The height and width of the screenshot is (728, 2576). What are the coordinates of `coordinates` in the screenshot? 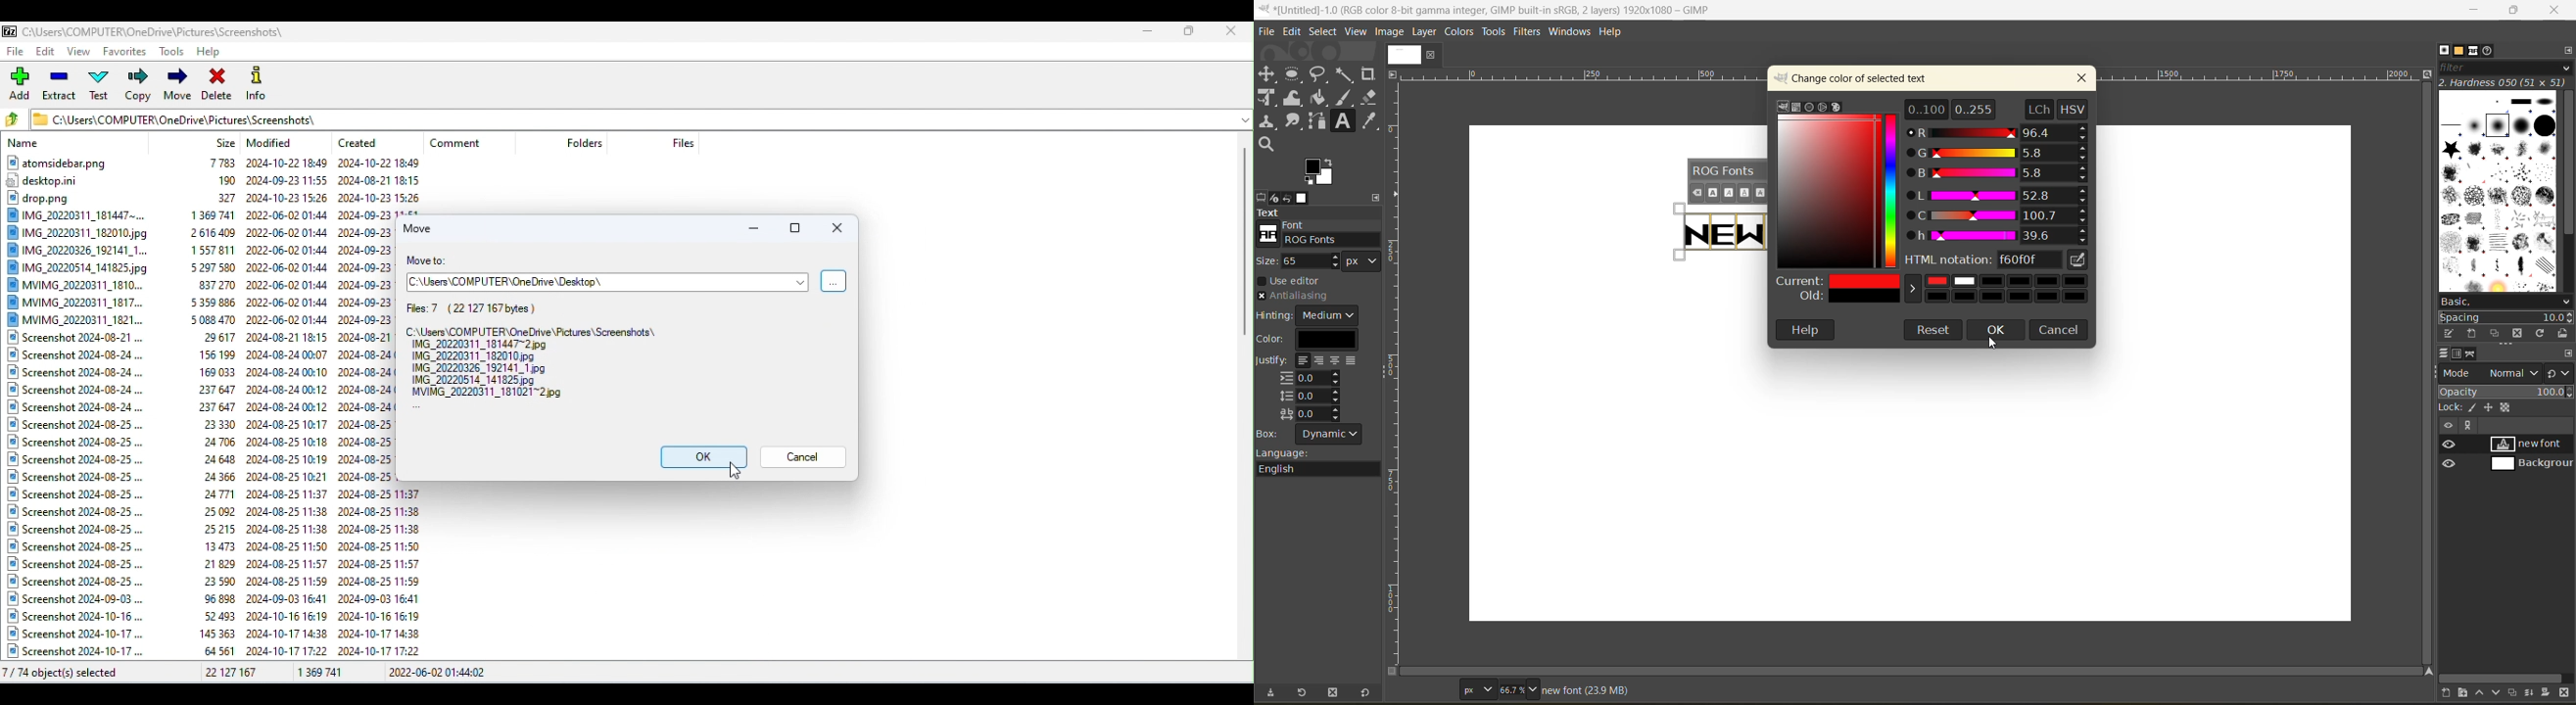 It's located at (1427, 688).